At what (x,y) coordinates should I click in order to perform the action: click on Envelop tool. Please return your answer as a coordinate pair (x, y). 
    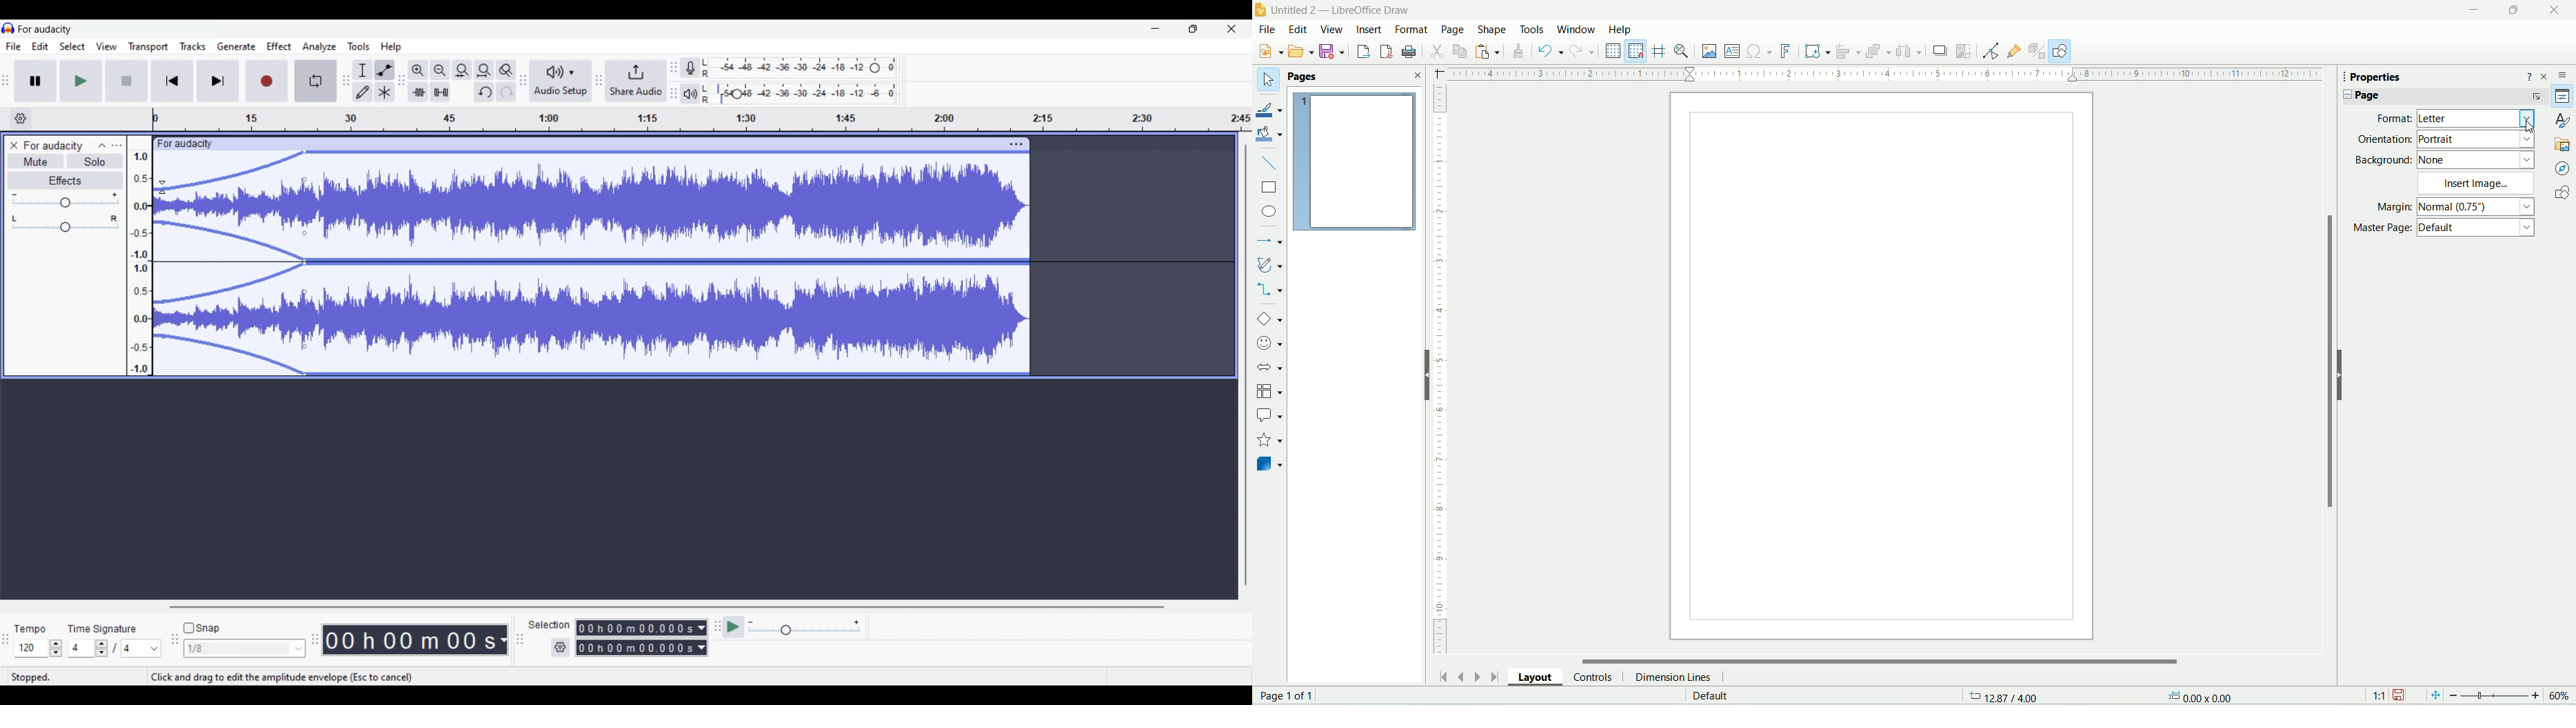
    Looking at the image, I should click on (386, 70).